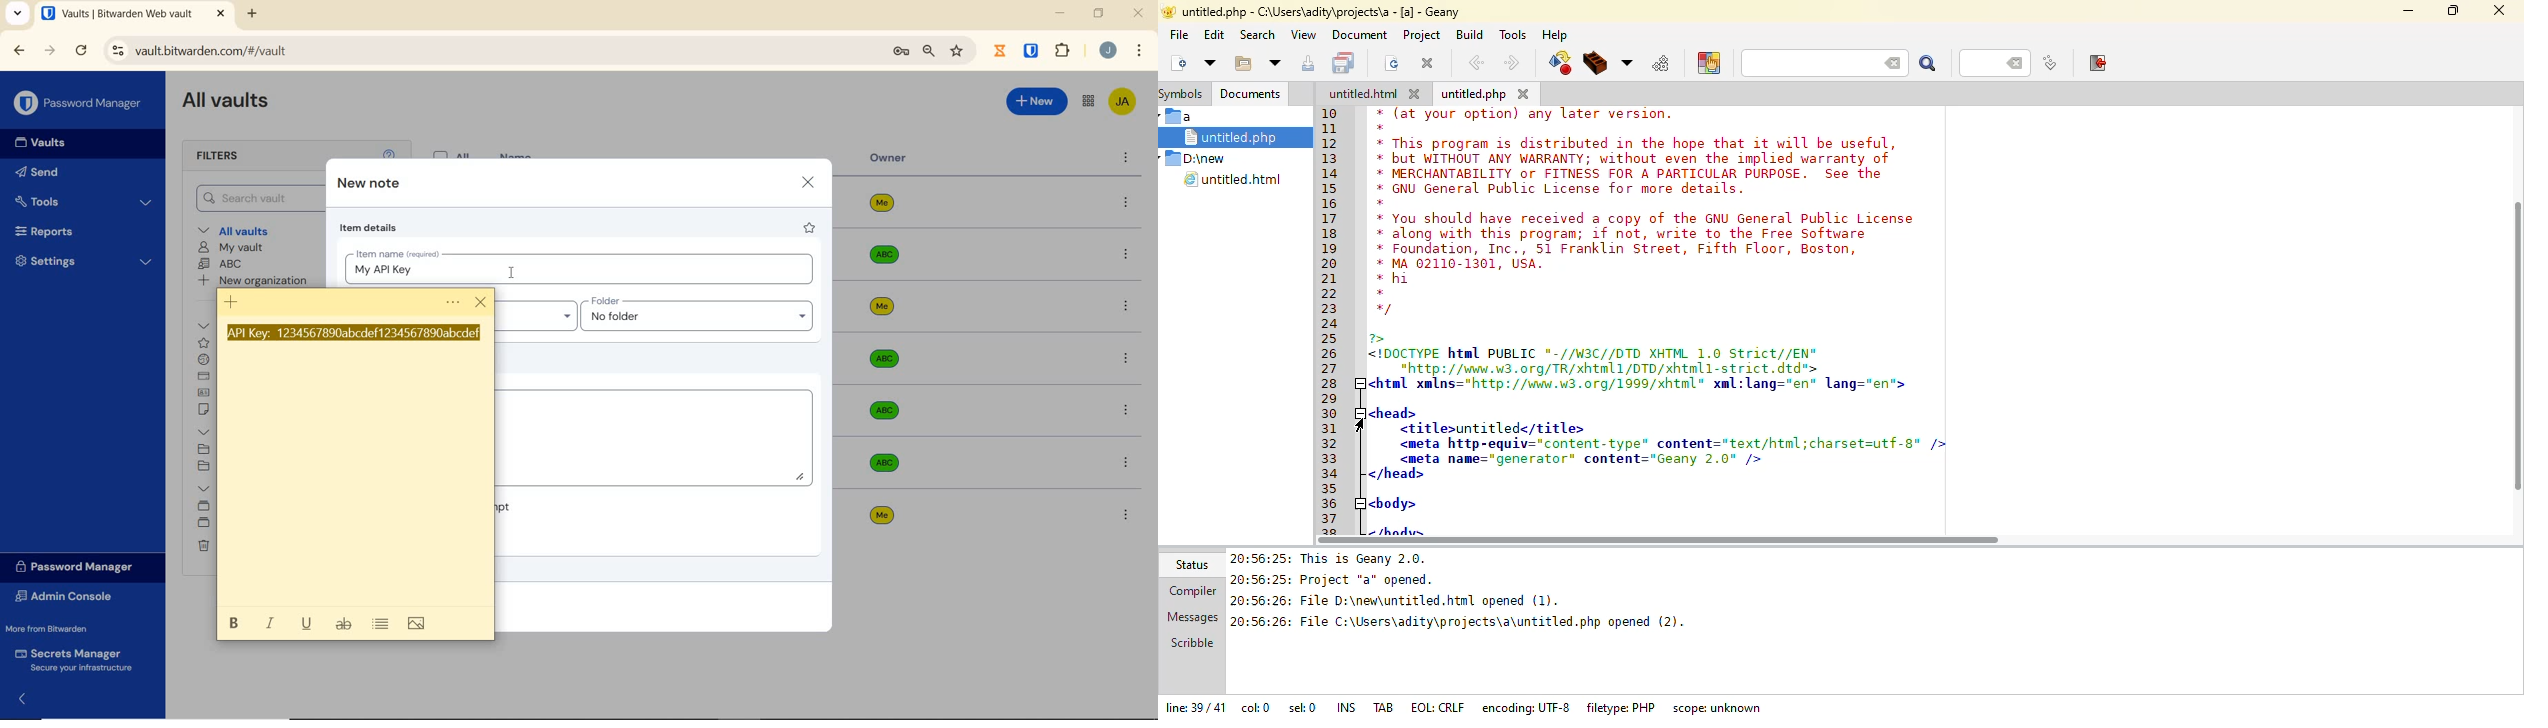 This screenshot has height=728, width=2548. Describe the element at coordinates (50, 52) in the screenshot. I see `FORWARD` at that location.